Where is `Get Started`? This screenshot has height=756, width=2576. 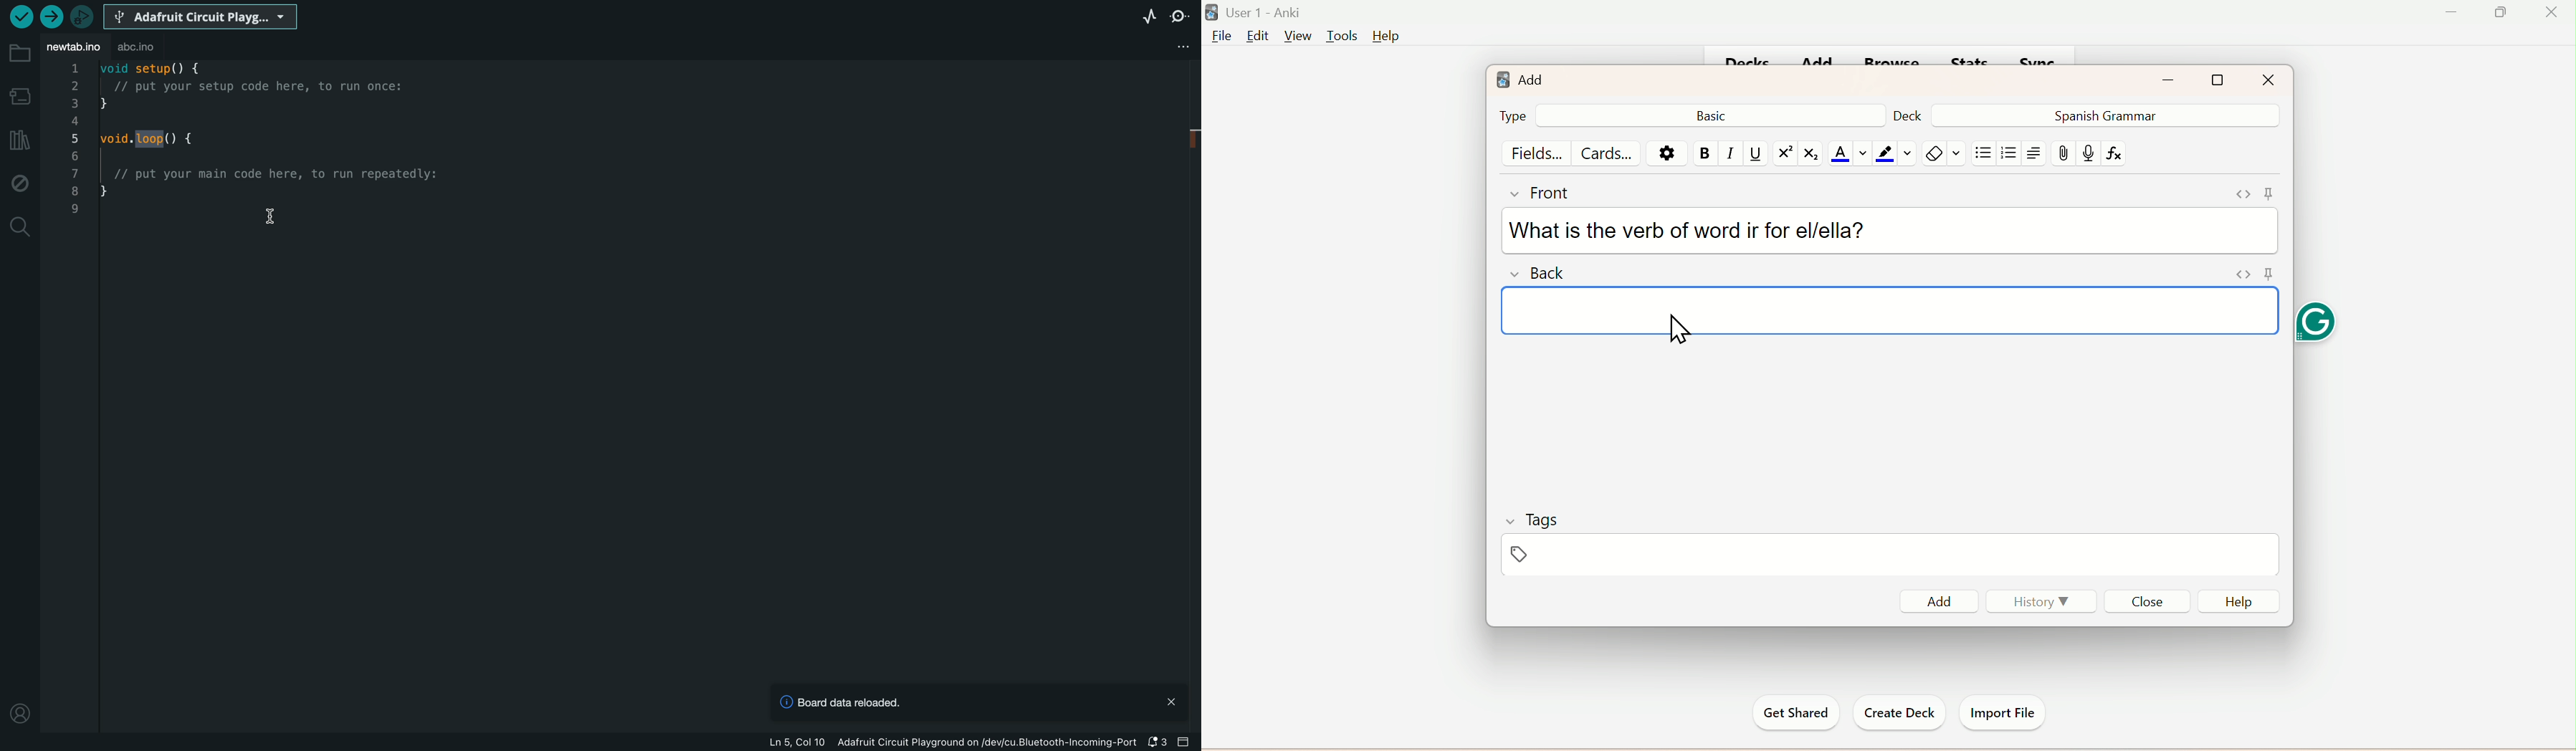 Get Started is located at coordinates (1798, 713).